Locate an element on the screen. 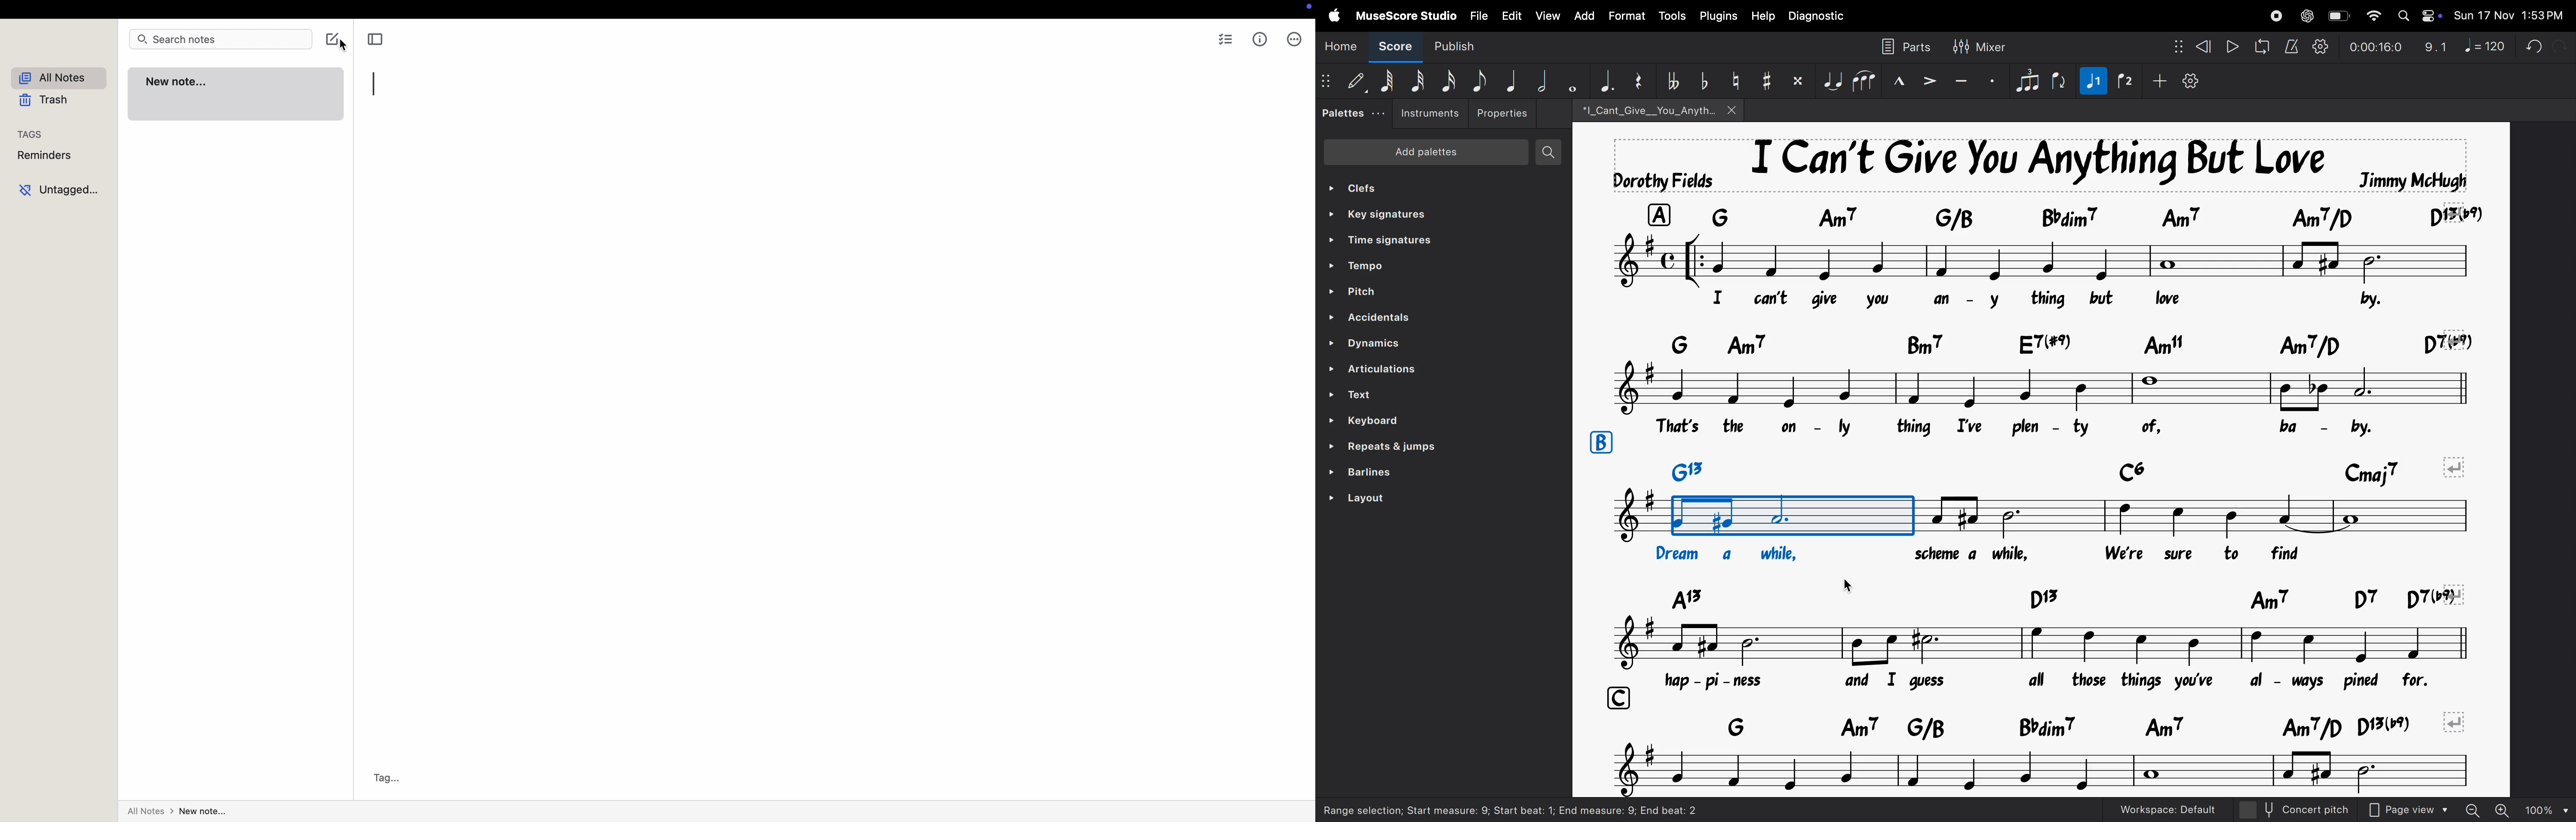  notes is located at coordinates (2035, 644).